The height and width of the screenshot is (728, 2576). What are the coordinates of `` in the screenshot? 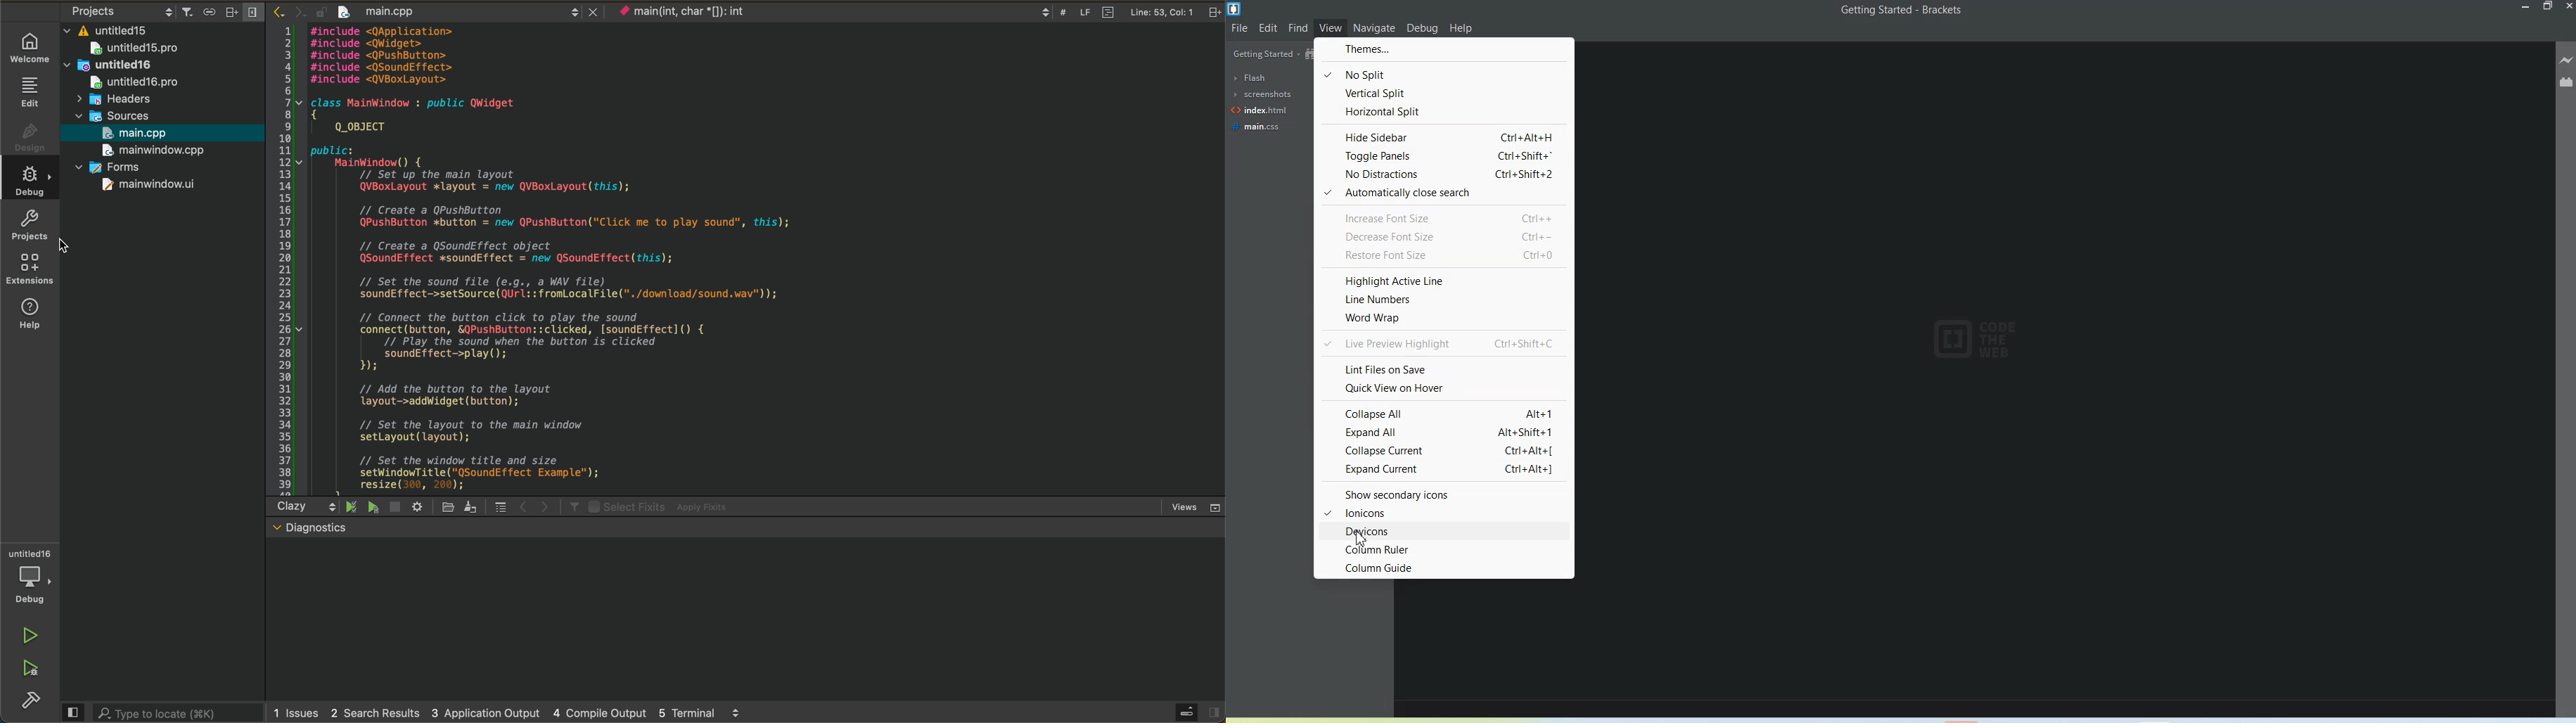 It's located at (133, 132).